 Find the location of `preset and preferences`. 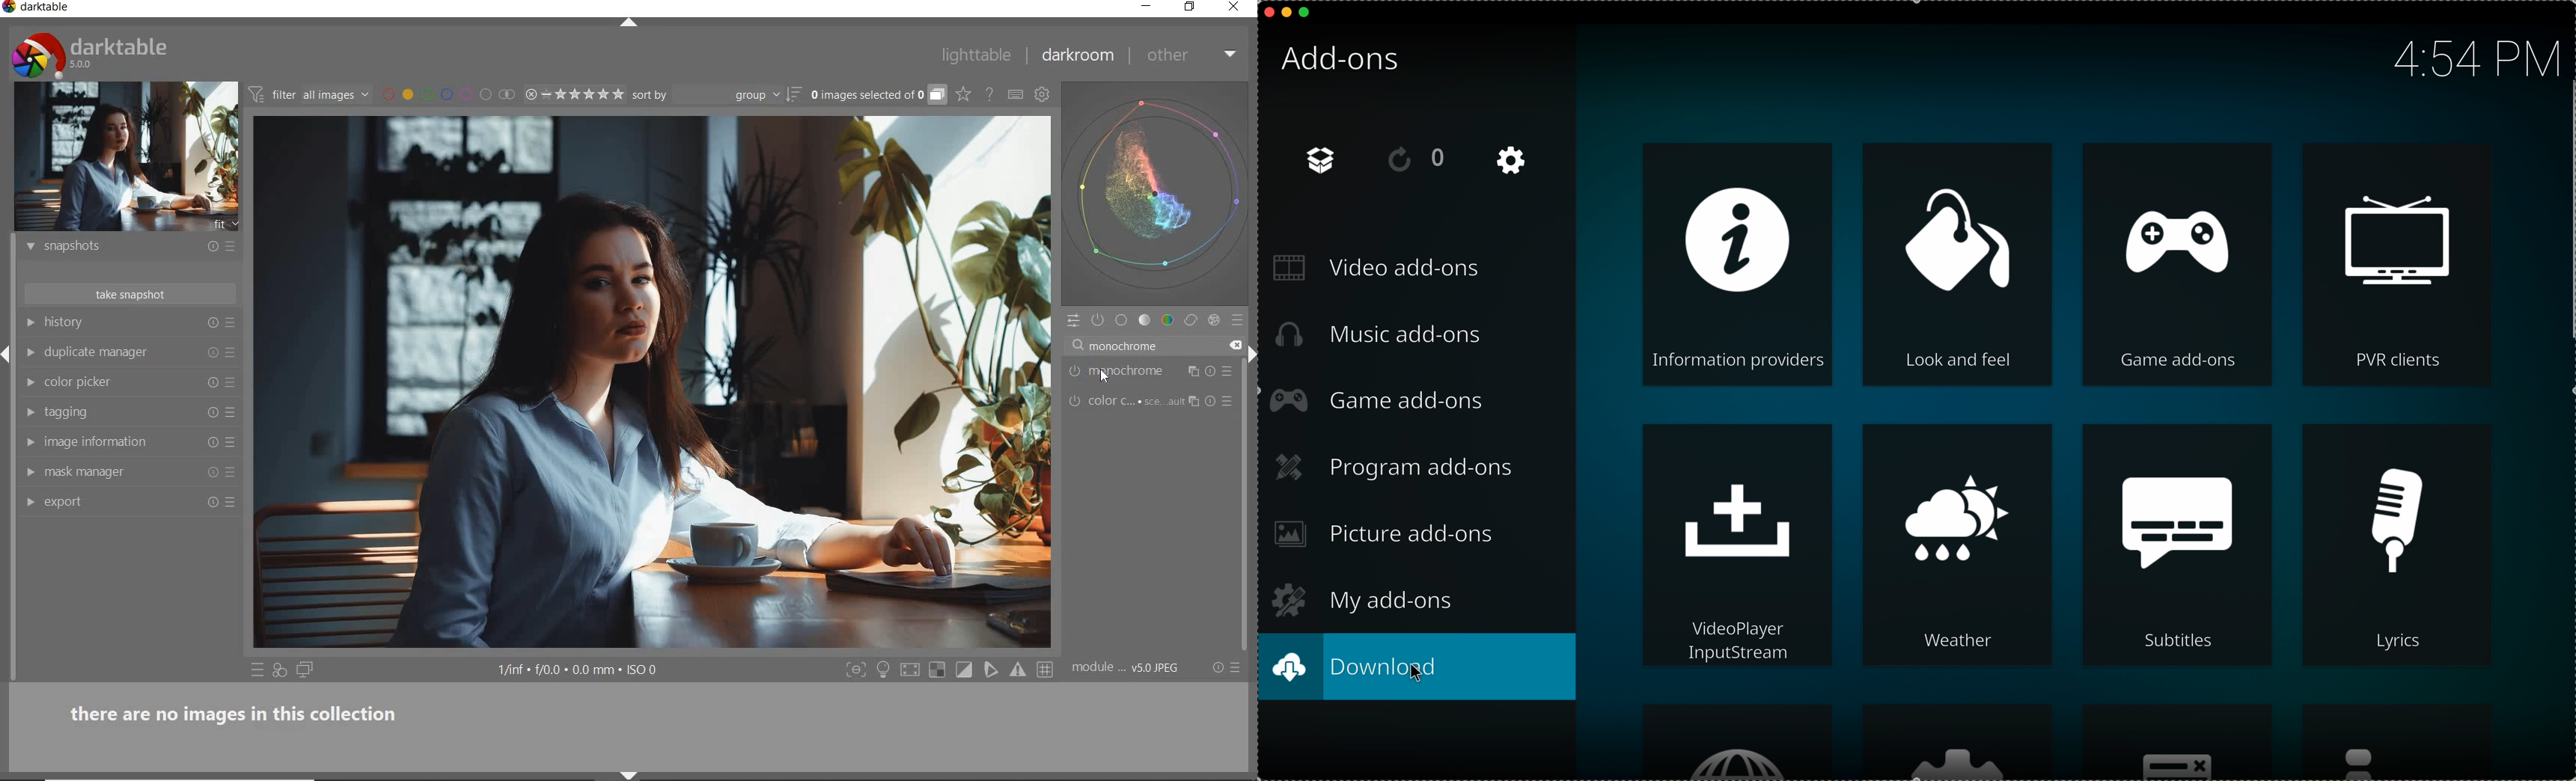

preset and preferences is located at coordinates (232, 474).